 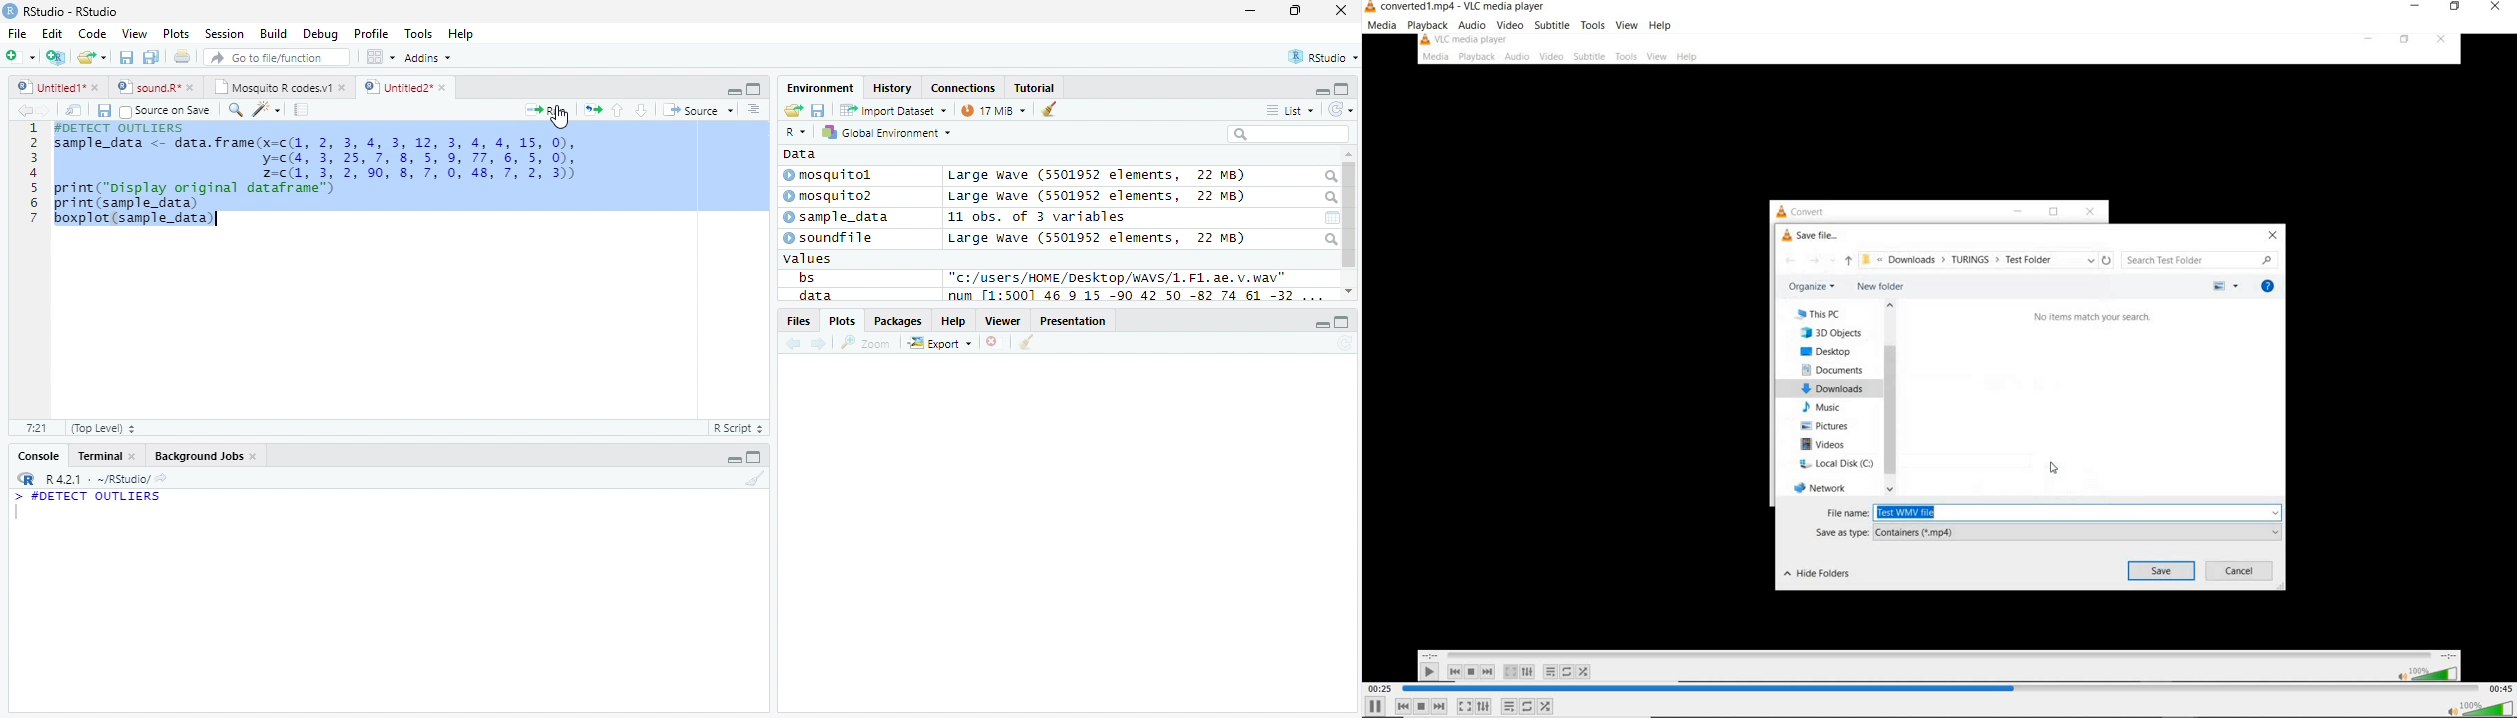 What do you see at coordinates (405, 88) in the screenshot?
I see `Untitled2` at bounding box center [405, 88].